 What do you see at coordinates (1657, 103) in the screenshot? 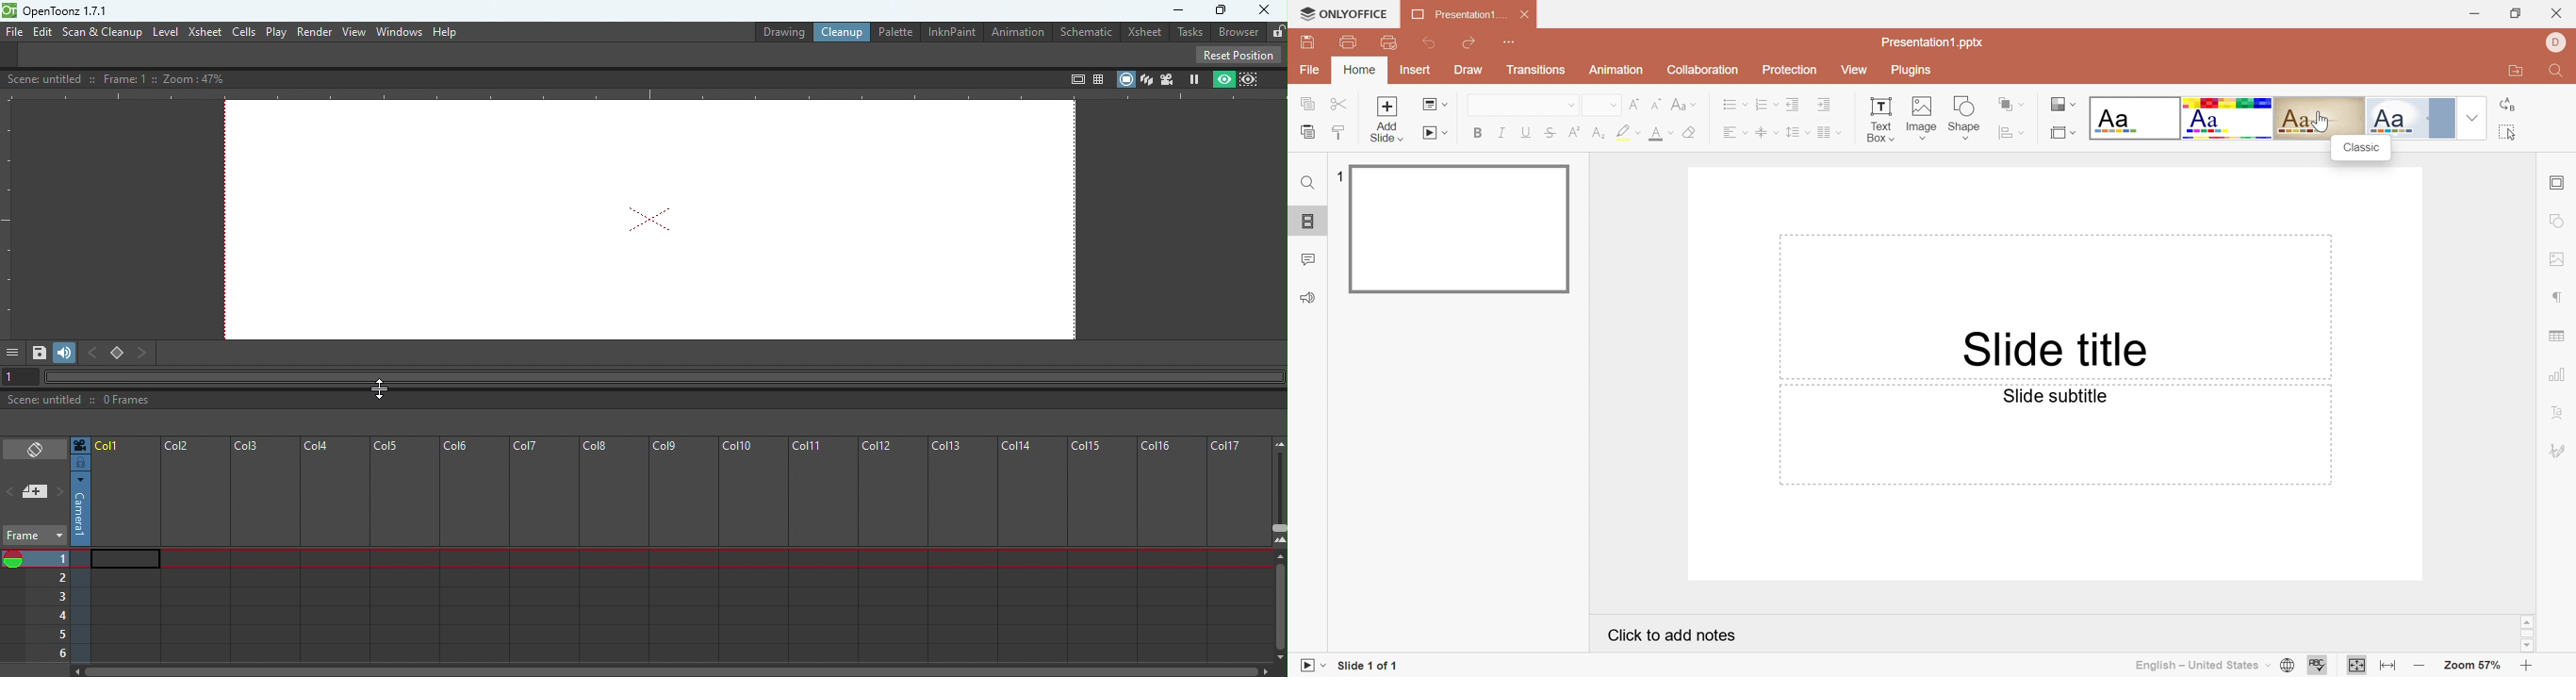
I see `Decrement font size` at bounding box center [1657, 103].